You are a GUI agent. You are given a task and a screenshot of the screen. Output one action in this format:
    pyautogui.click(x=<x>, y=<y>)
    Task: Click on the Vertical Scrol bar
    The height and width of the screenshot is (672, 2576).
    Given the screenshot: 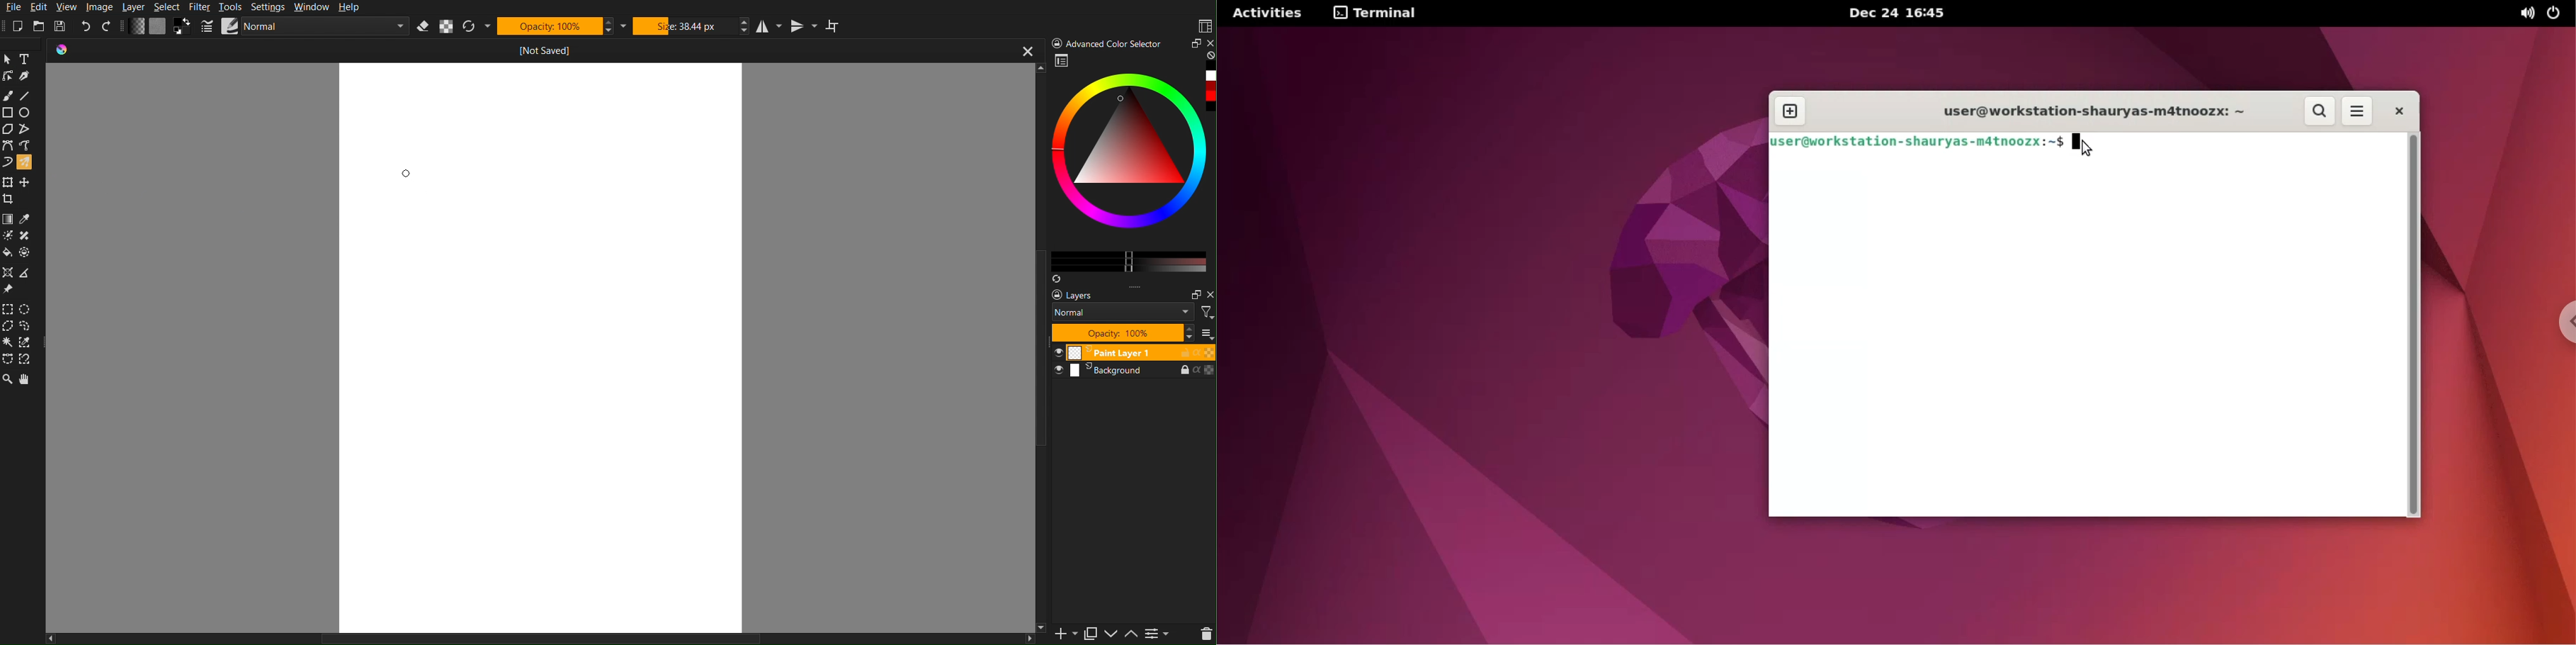 What is the action you would take?
    pyautogui.click(x=1034, y=361)
    